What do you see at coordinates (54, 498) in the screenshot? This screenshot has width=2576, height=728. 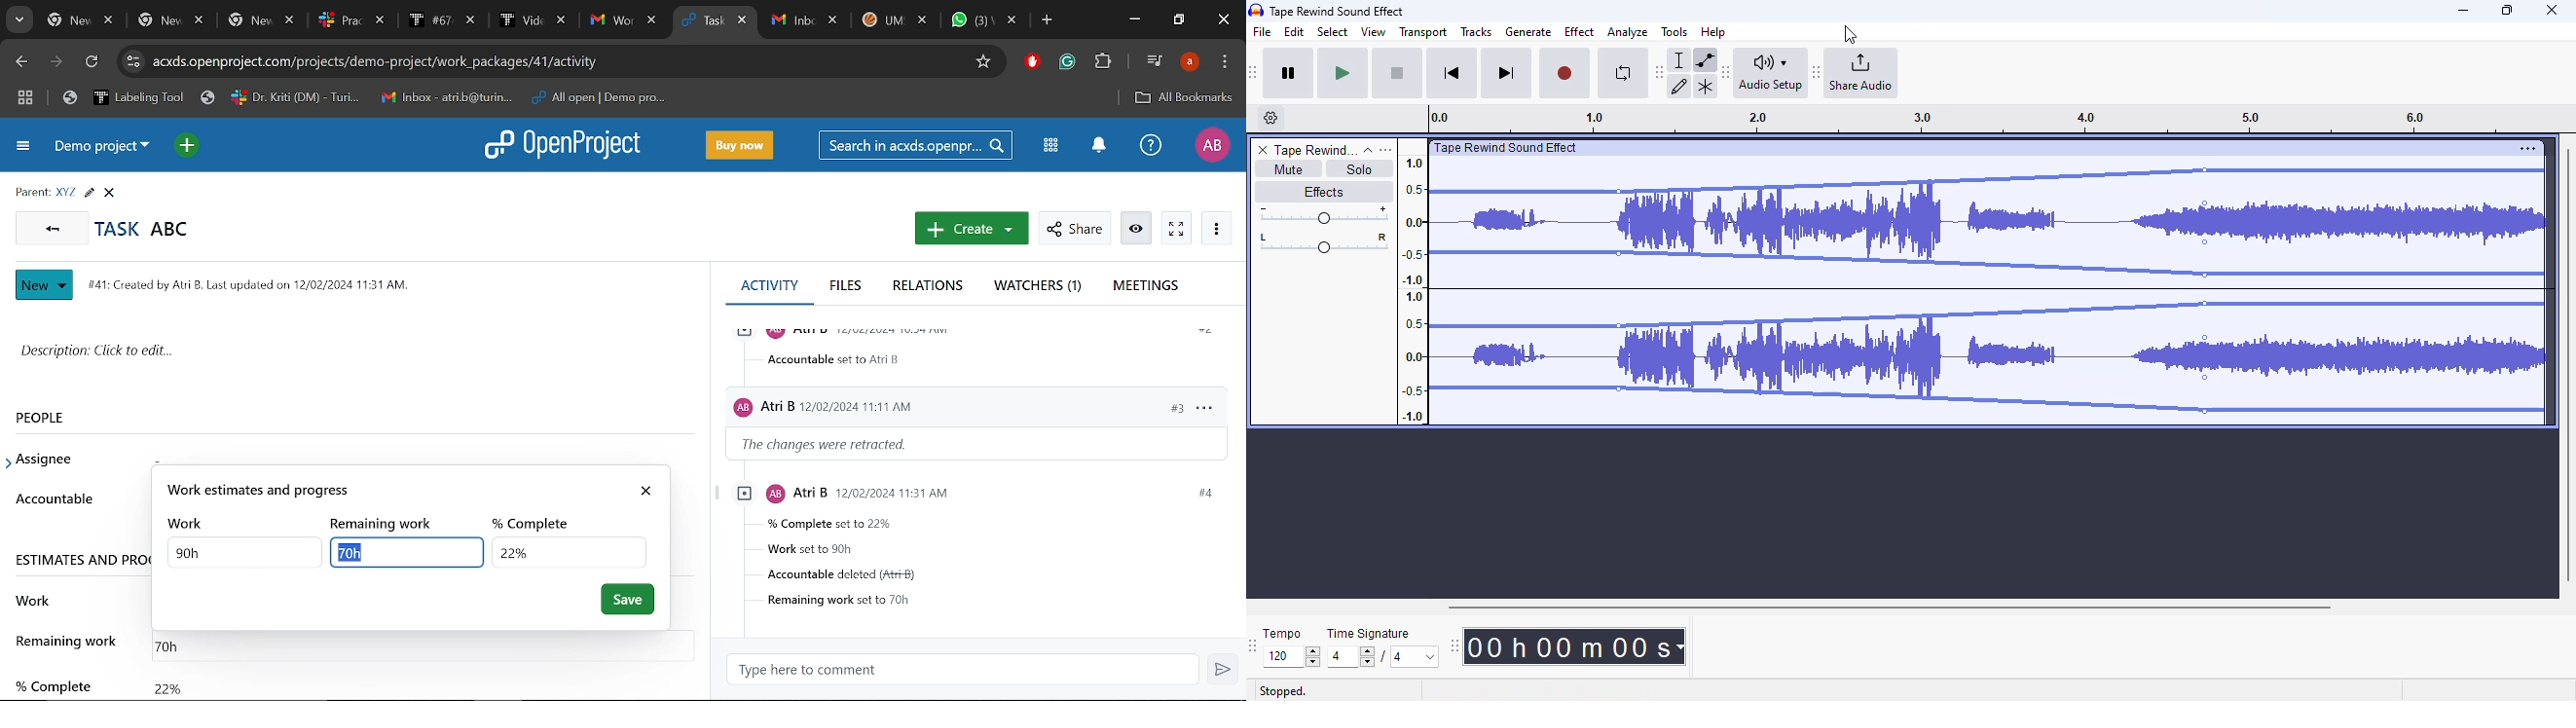 I see `accountable` at bounding box center [54, 498].